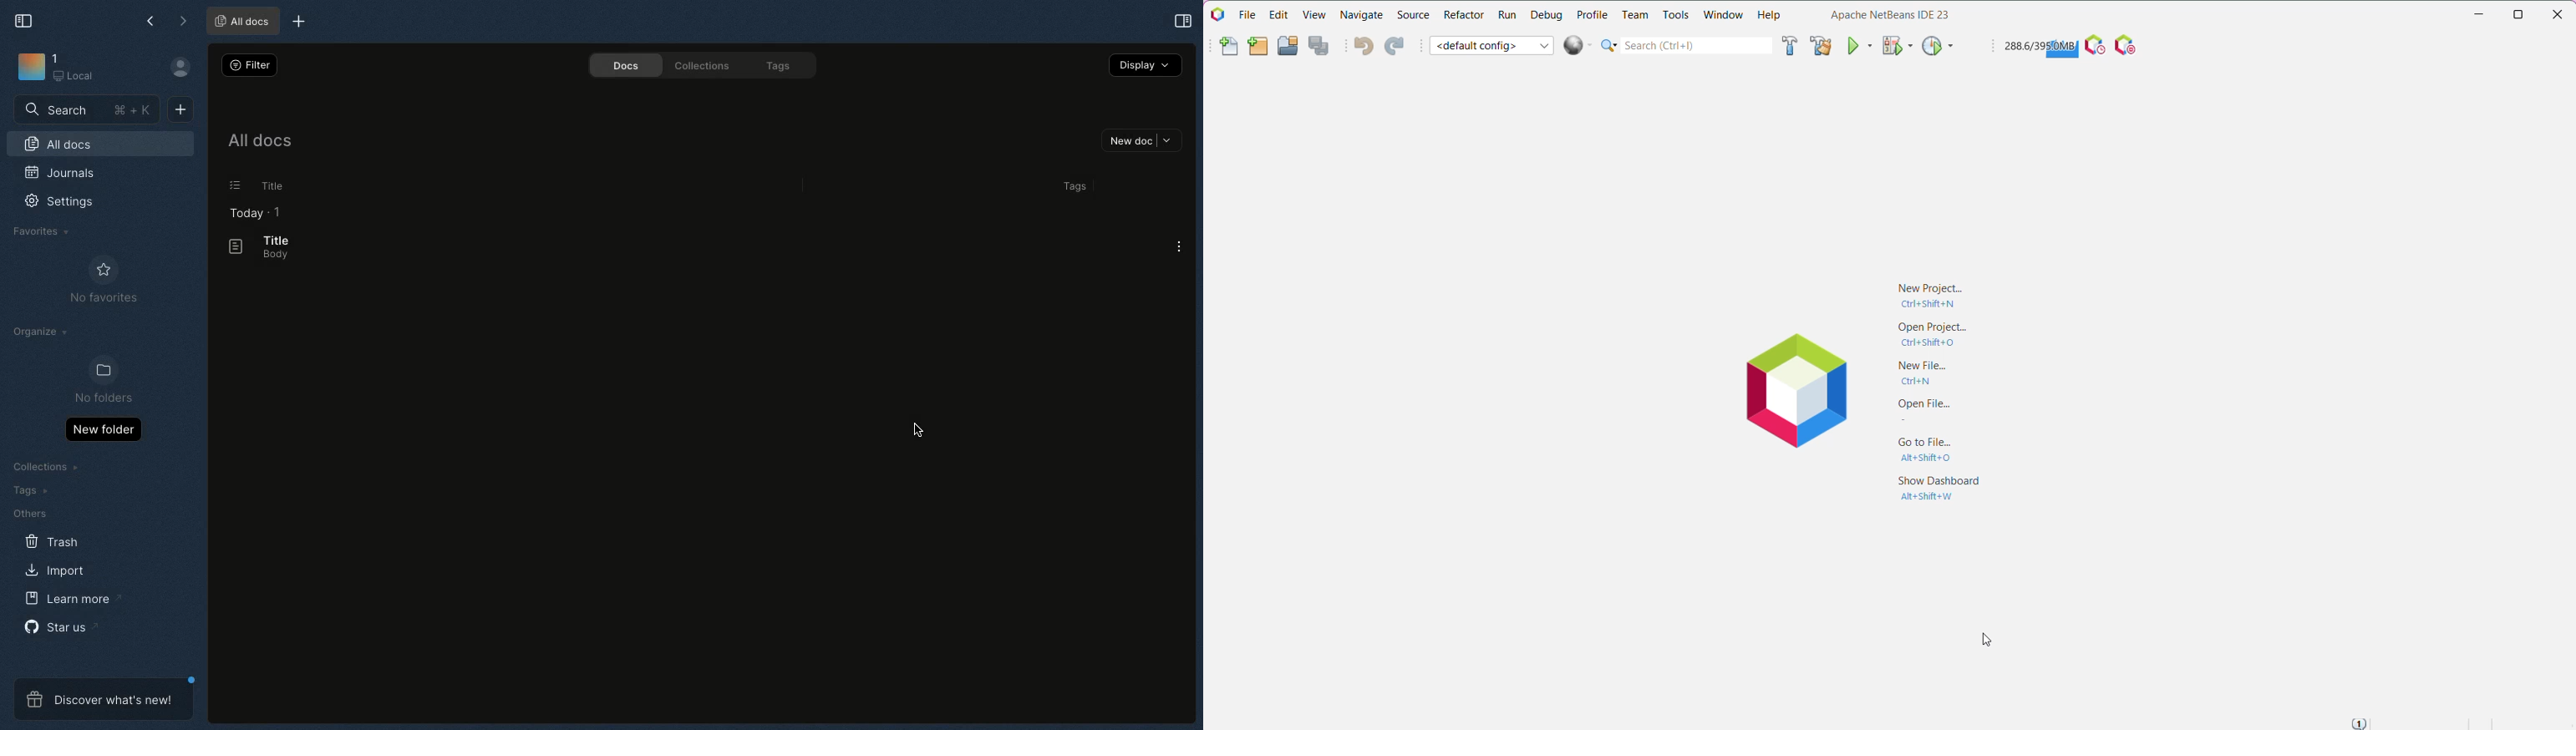  I want to click on Docs, so click(619, 65).